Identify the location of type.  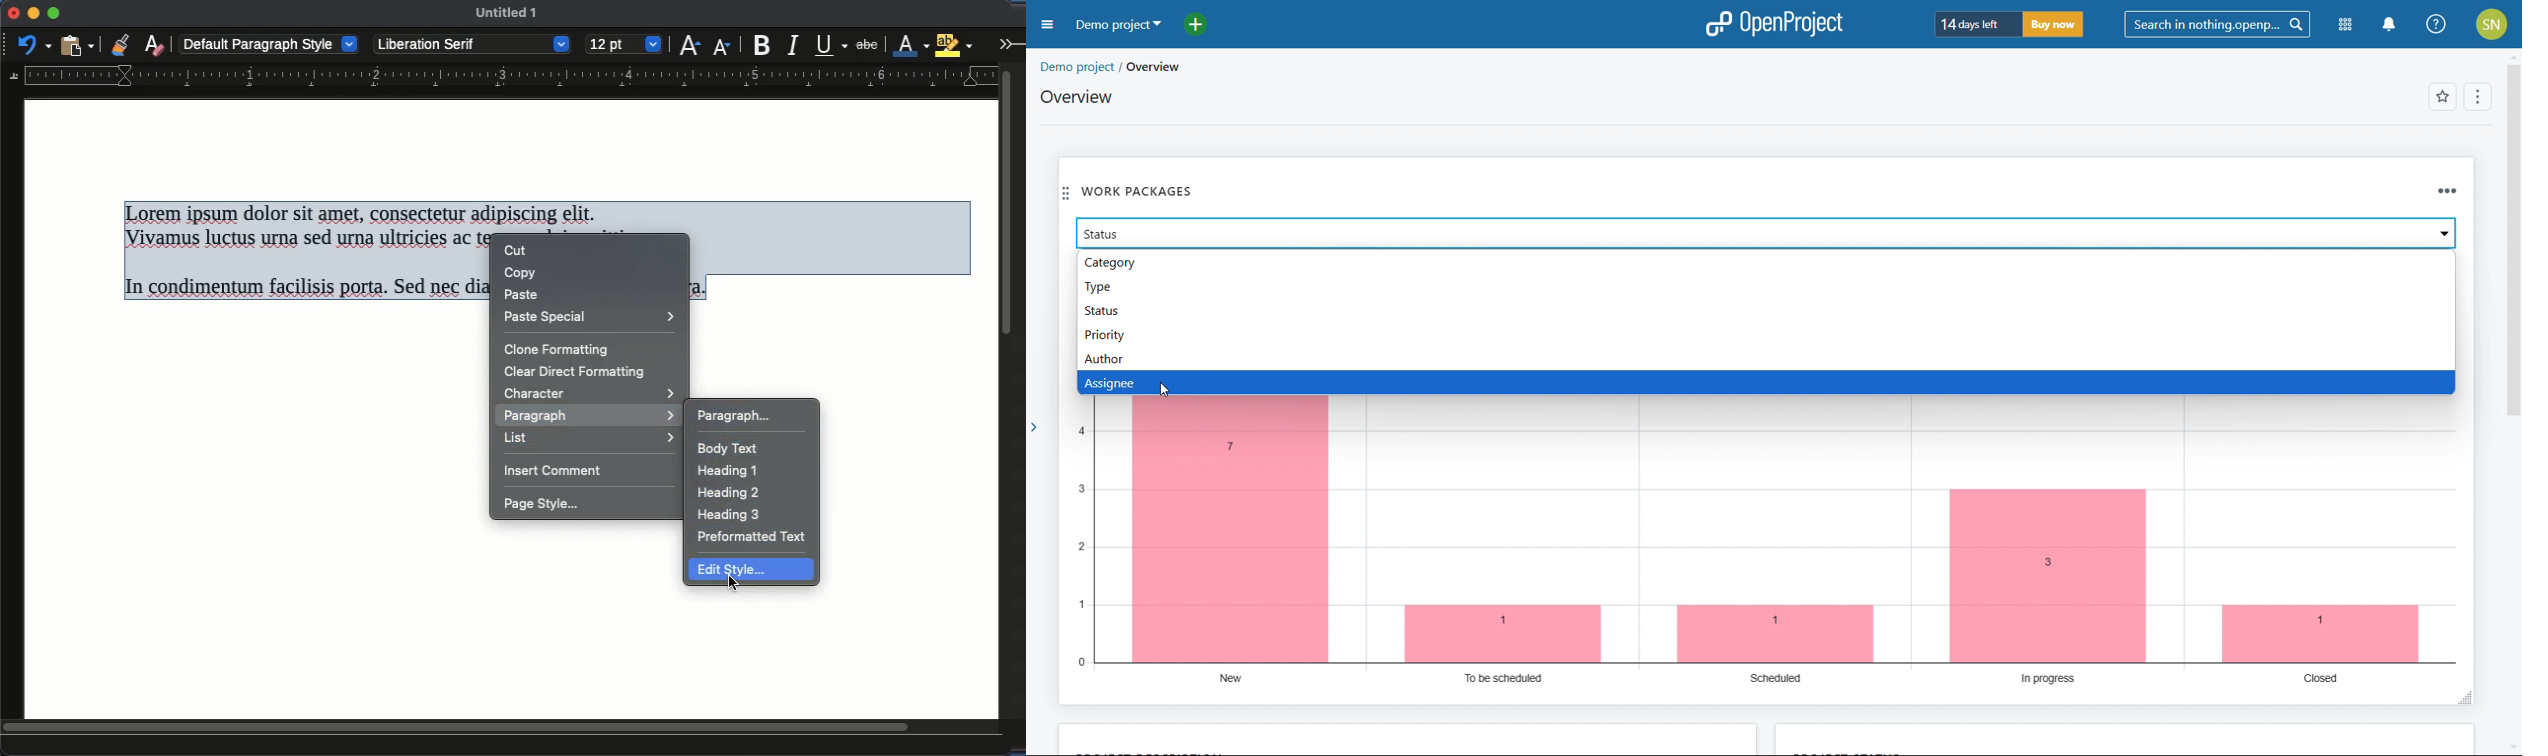
(1768, 287).